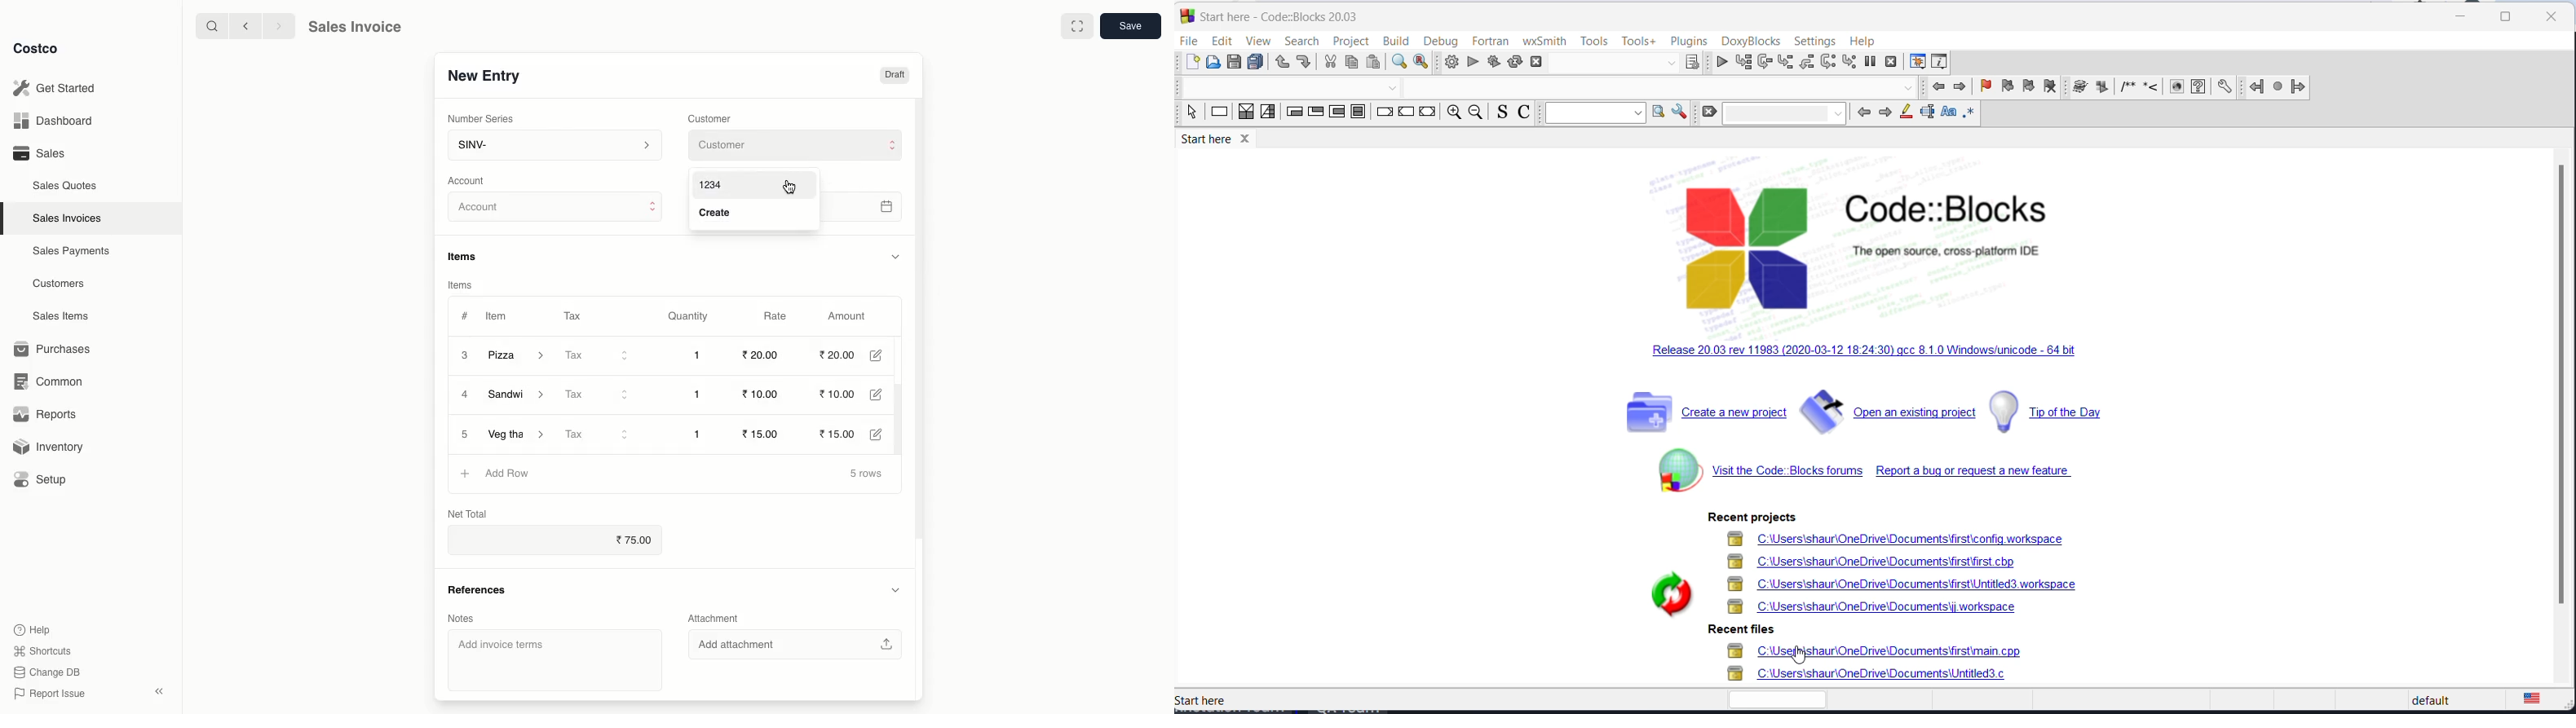  Describe the element at coordinates (2224, 88) in the screenshot. I see `setting` at that location.